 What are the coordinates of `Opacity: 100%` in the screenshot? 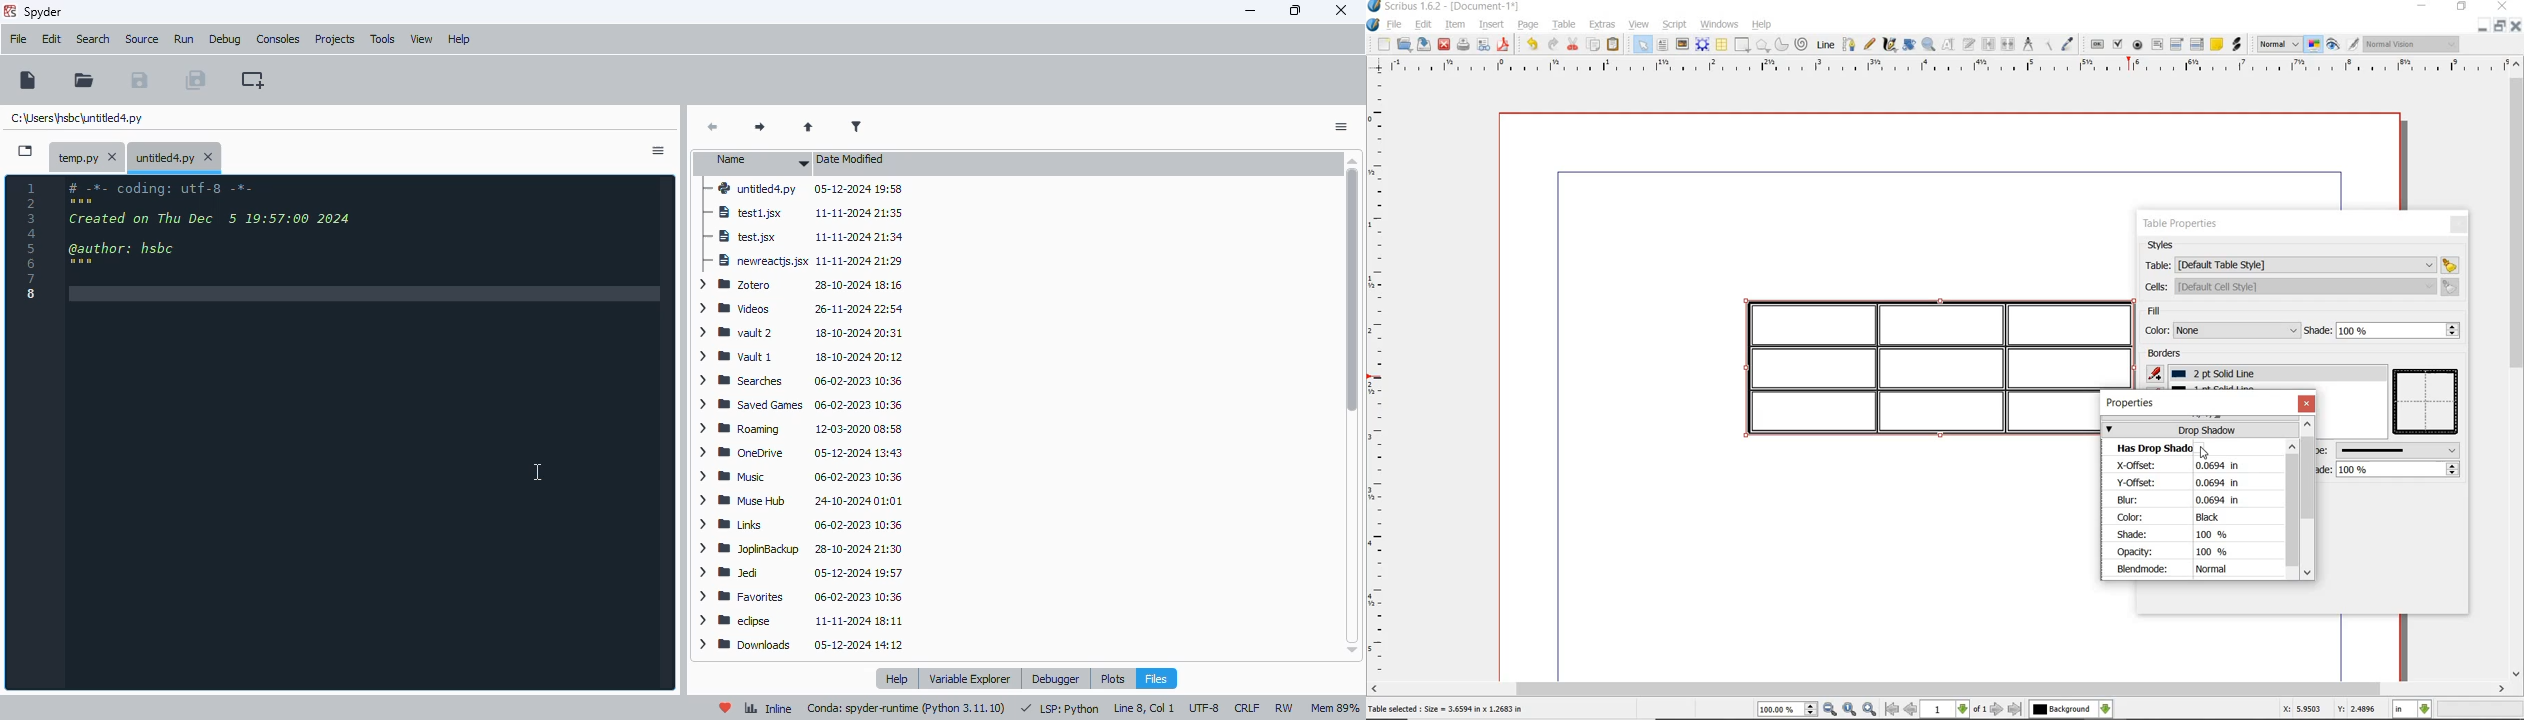 It's located at (2179, 552).